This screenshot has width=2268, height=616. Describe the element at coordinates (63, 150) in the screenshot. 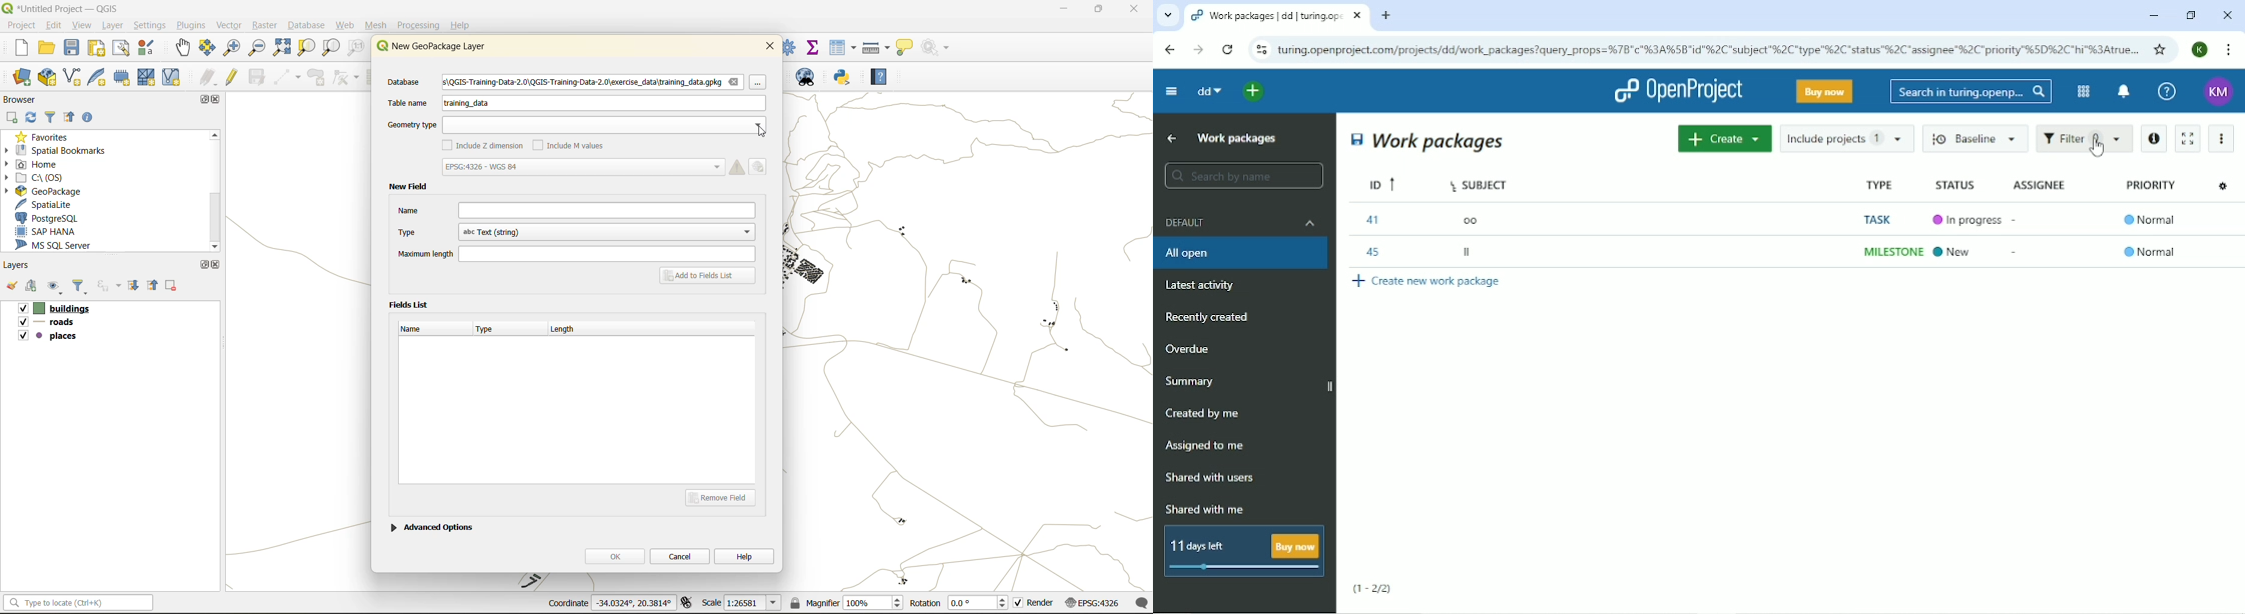

I see `spatial bookmarks` at that location.